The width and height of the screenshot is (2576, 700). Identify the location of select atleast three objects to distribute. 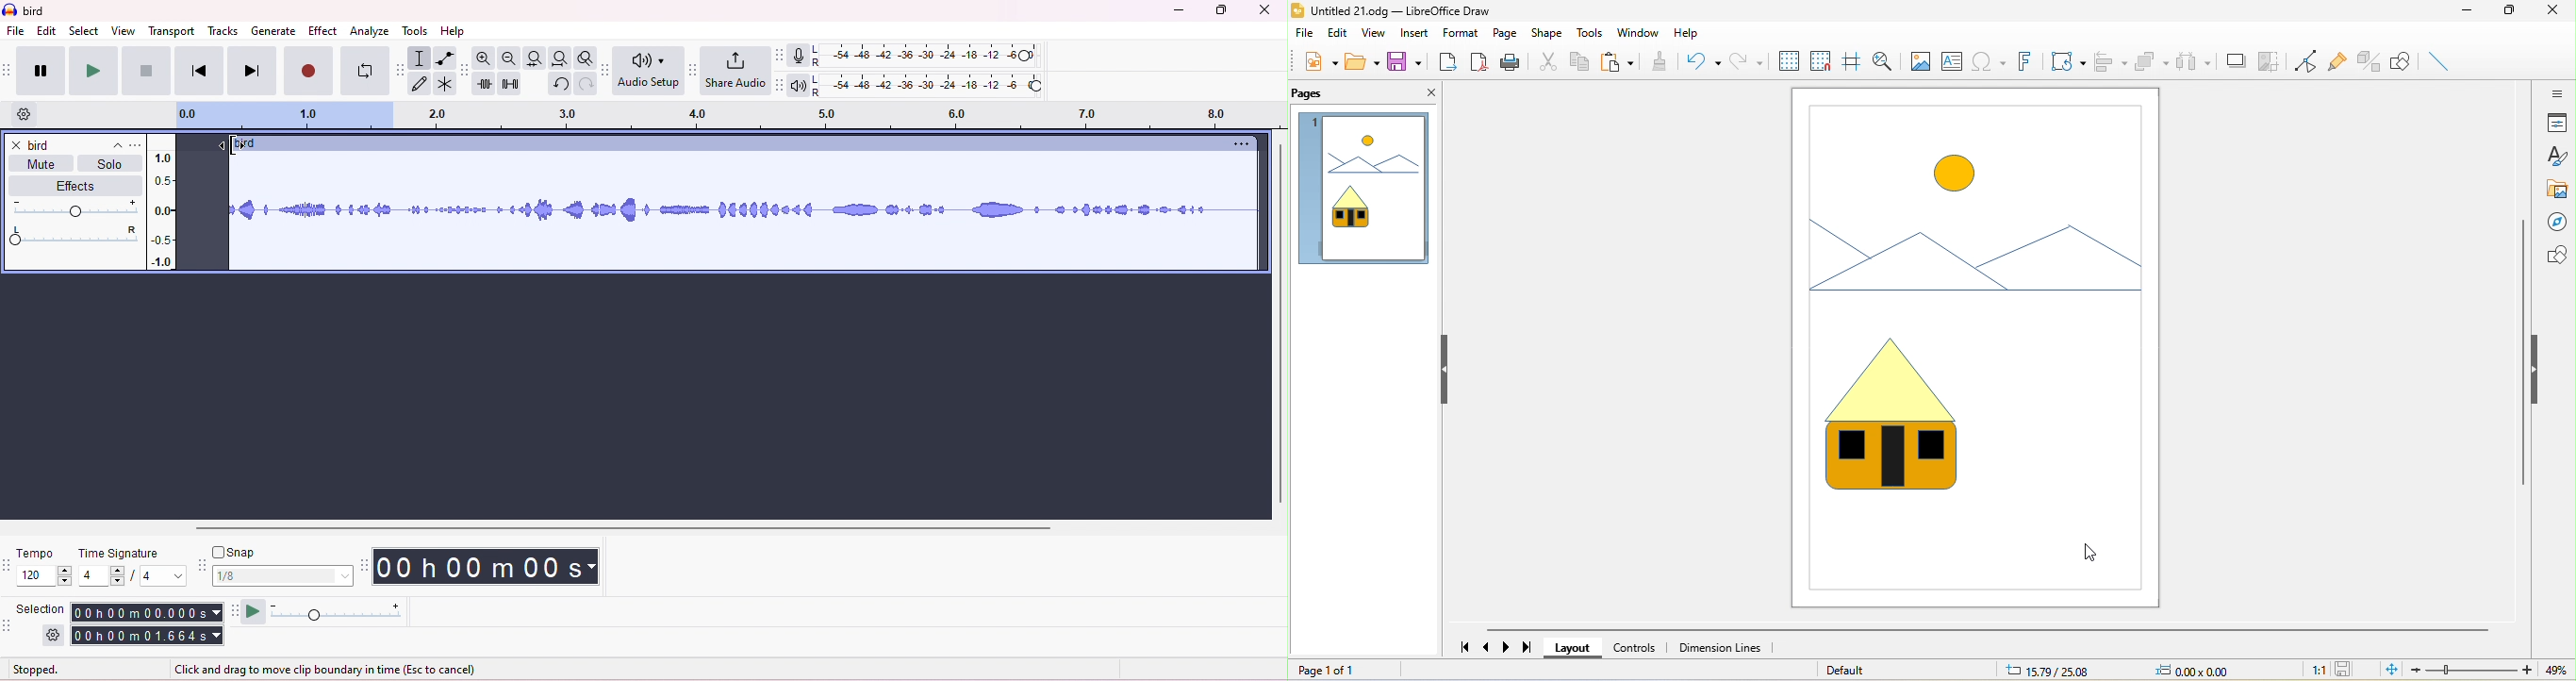
(2194, 62).